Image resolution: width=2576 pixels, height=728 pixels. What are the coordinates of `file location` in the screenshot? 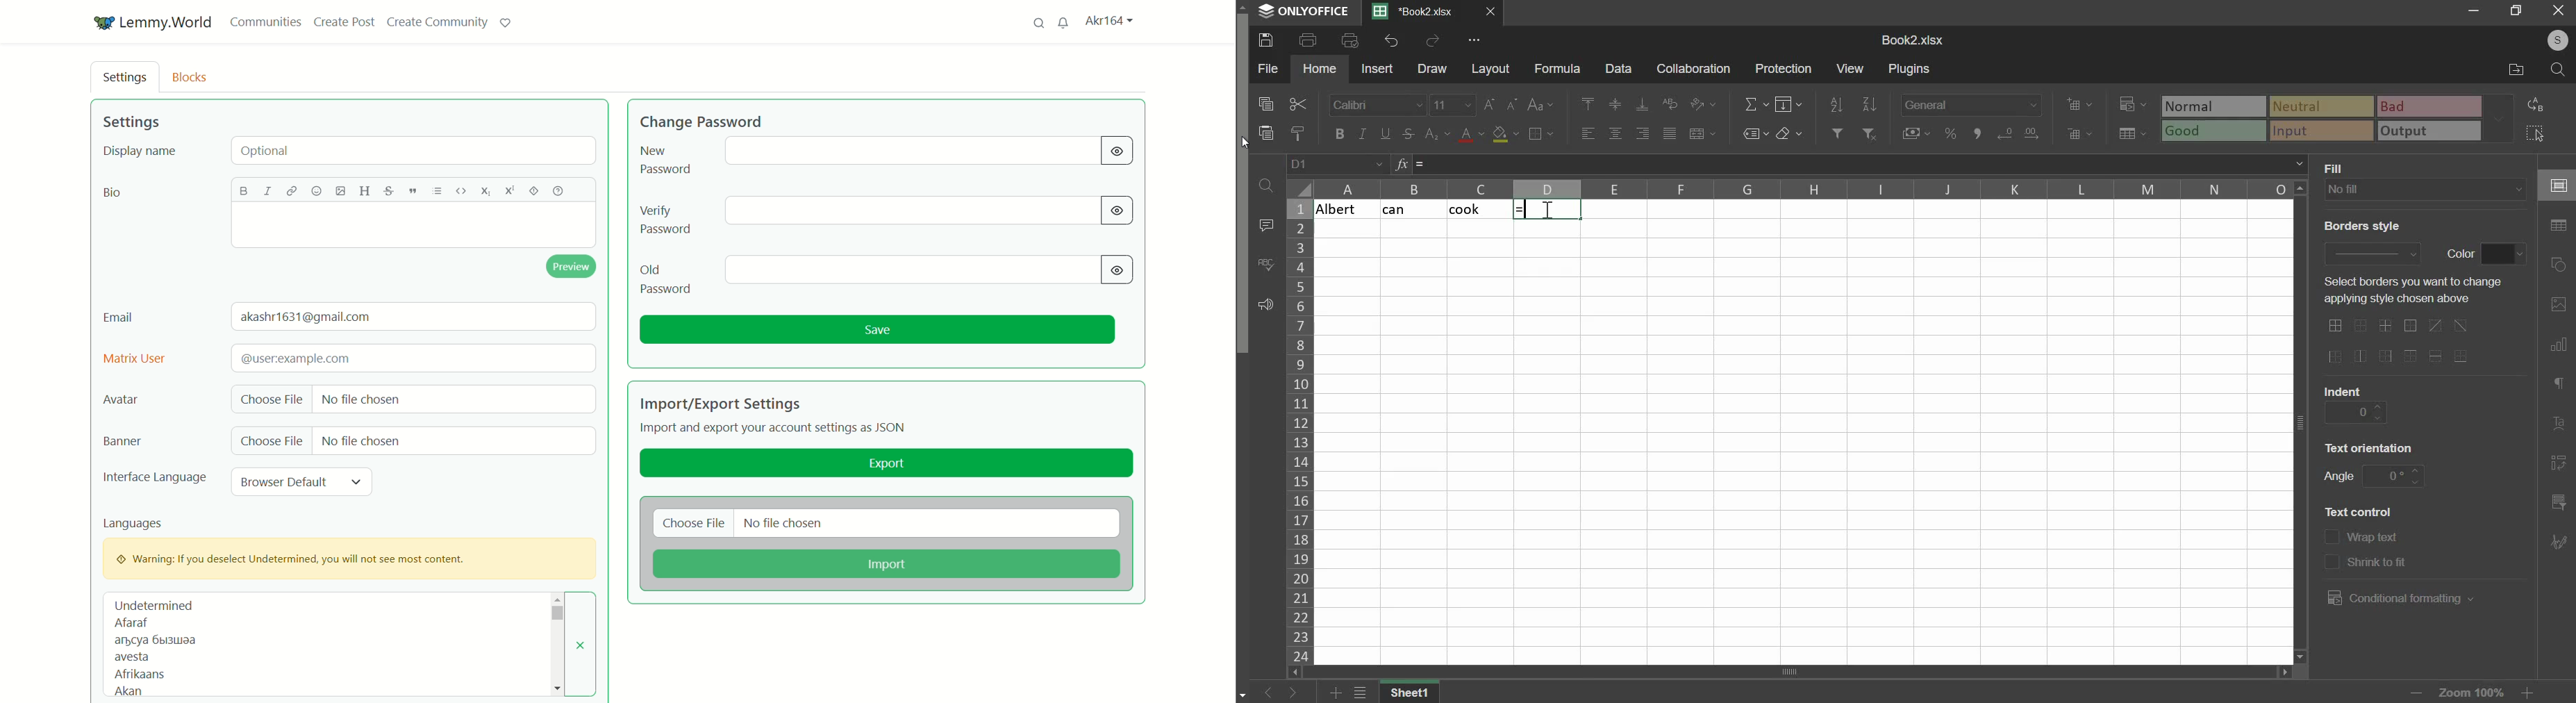 It's located at (2514, 71).